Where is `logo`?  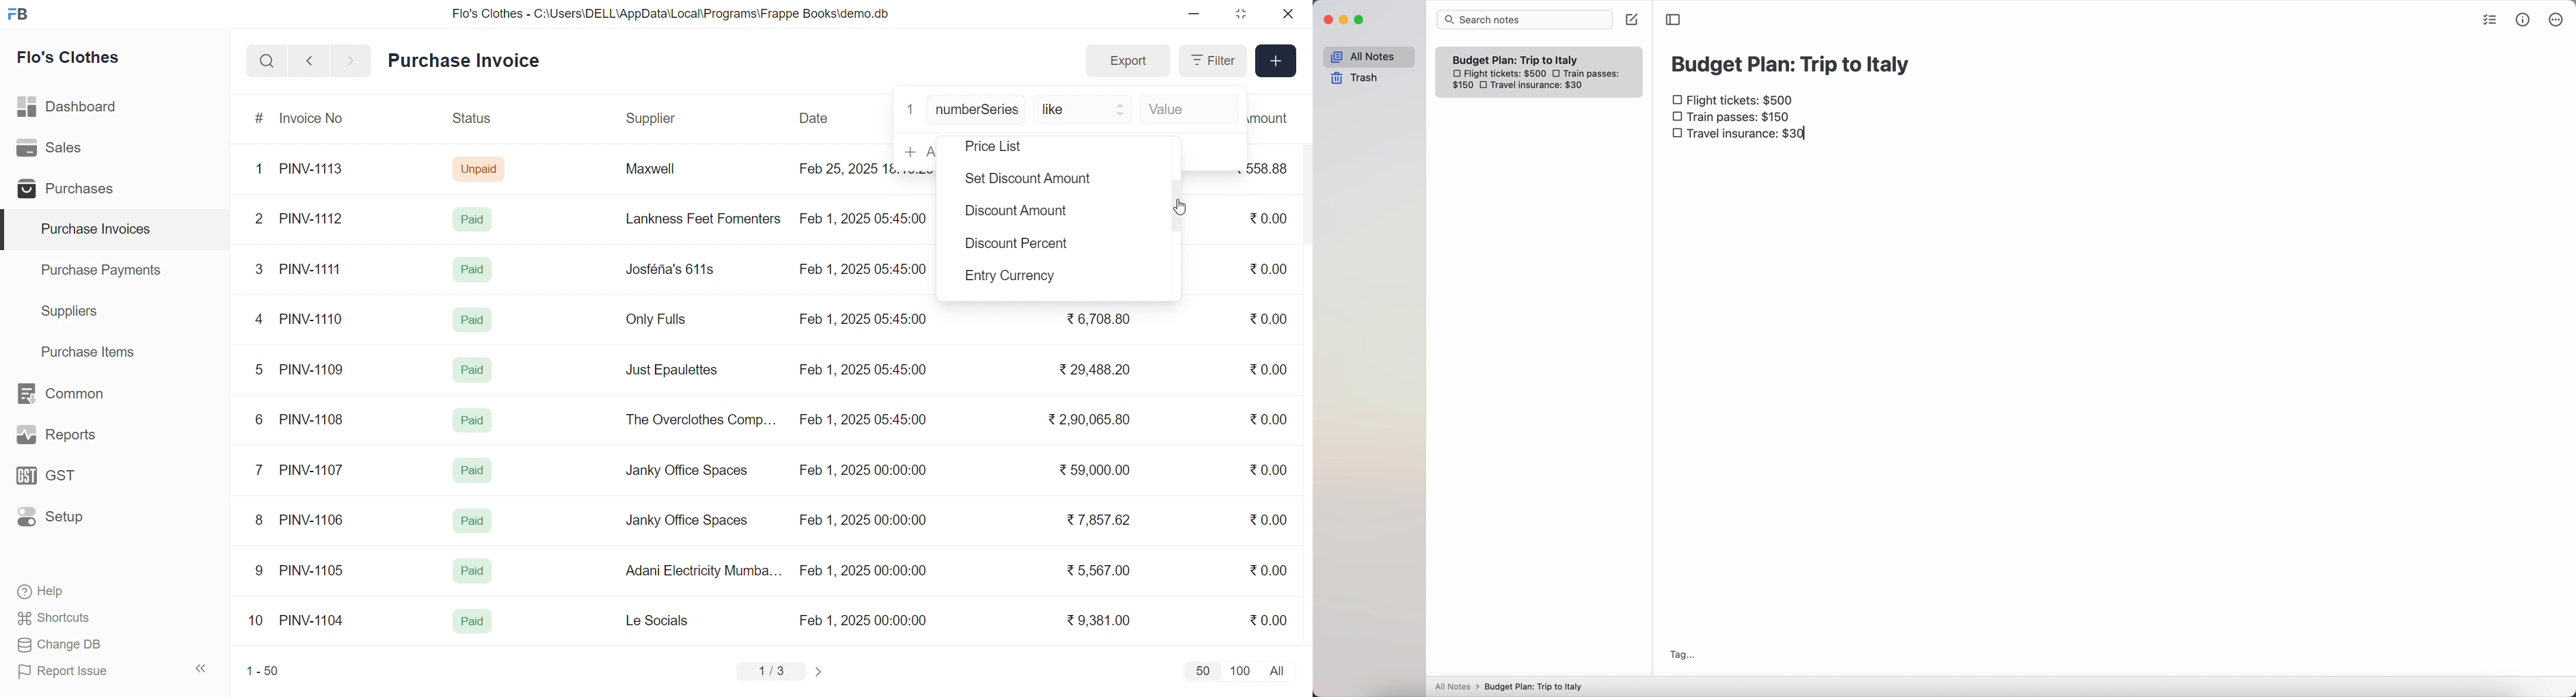 logo is located at coordinates (21, 15).